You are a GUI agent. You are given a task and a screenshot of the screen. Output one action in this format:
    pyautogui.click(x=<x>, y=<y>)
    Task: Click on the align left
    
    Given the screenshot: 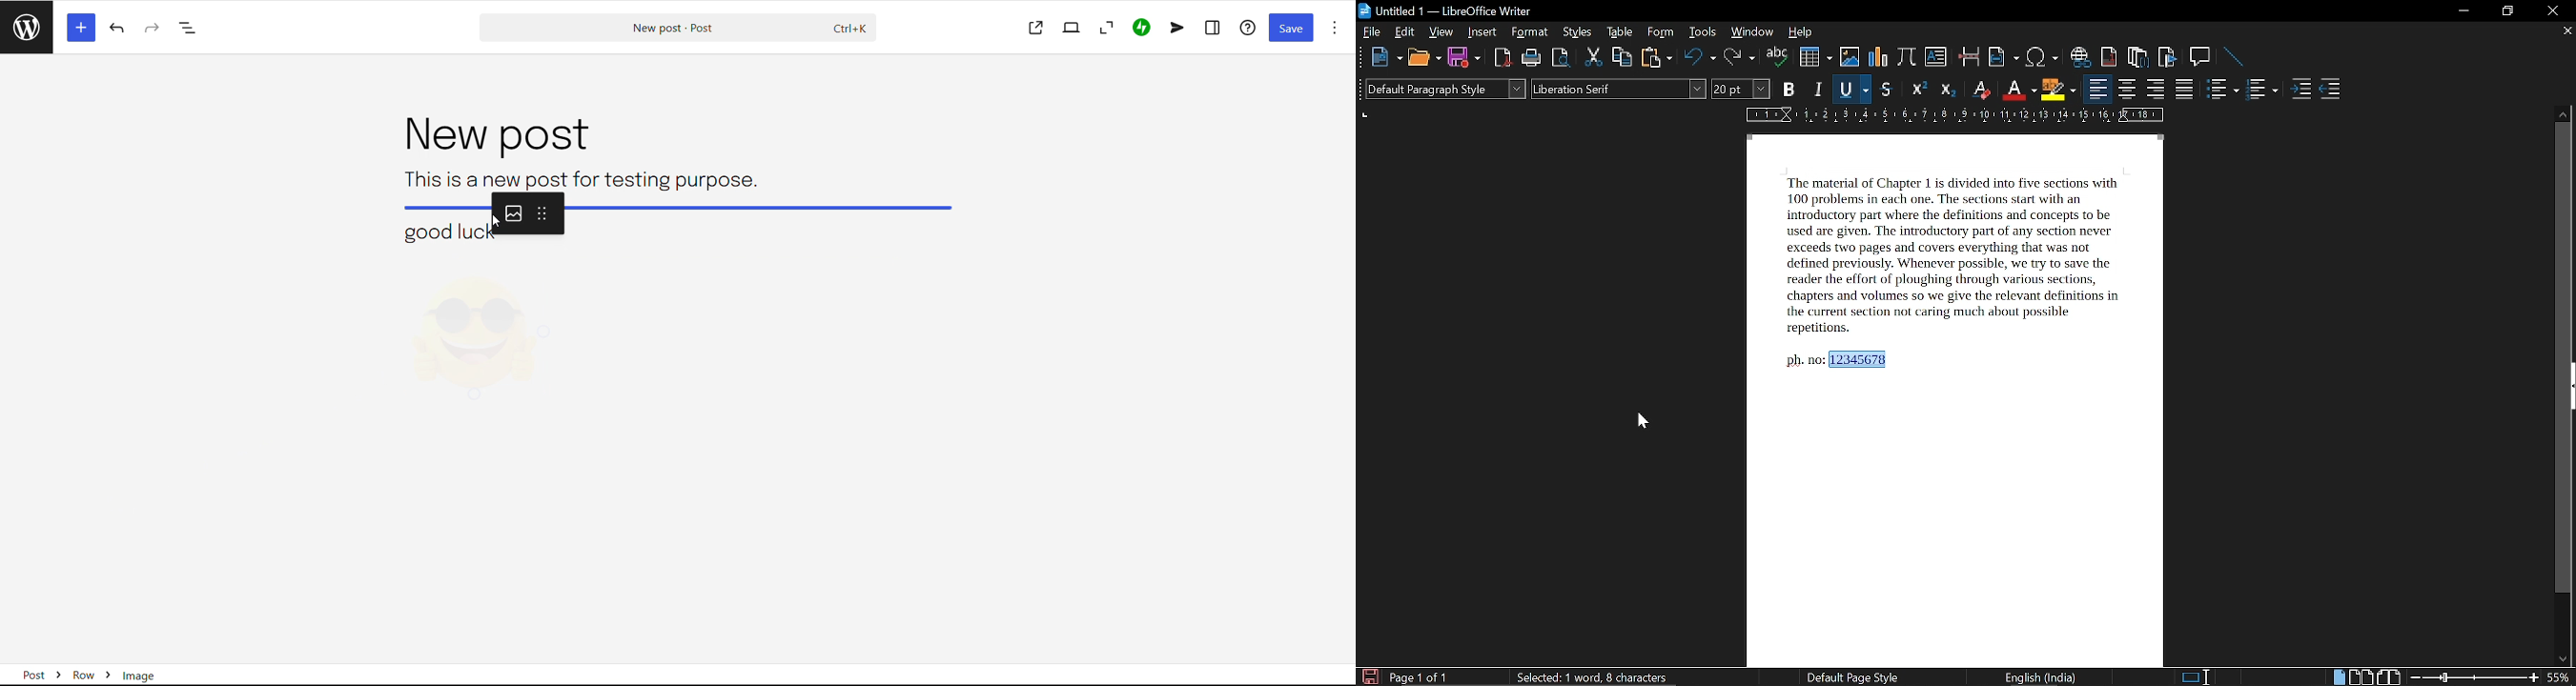 What is the action you would take?
    pyautogui.click(x=2096, y=91)
    